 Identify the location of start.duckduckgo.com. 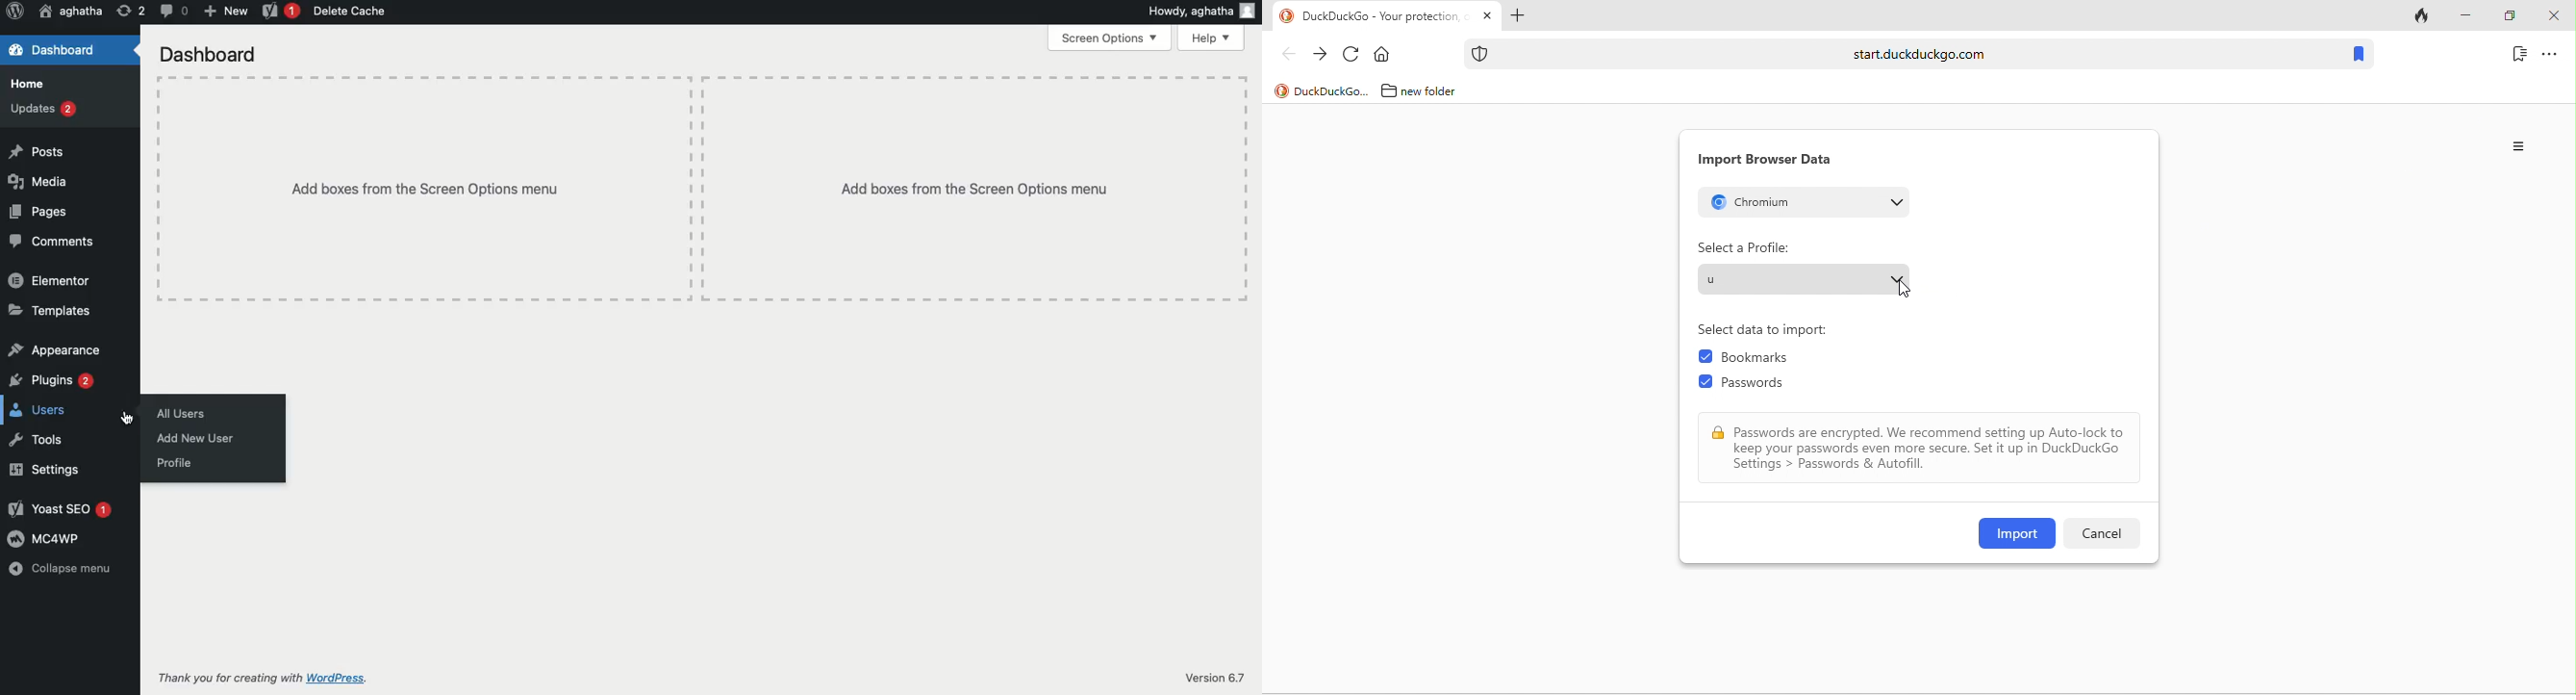
(1919, 53).